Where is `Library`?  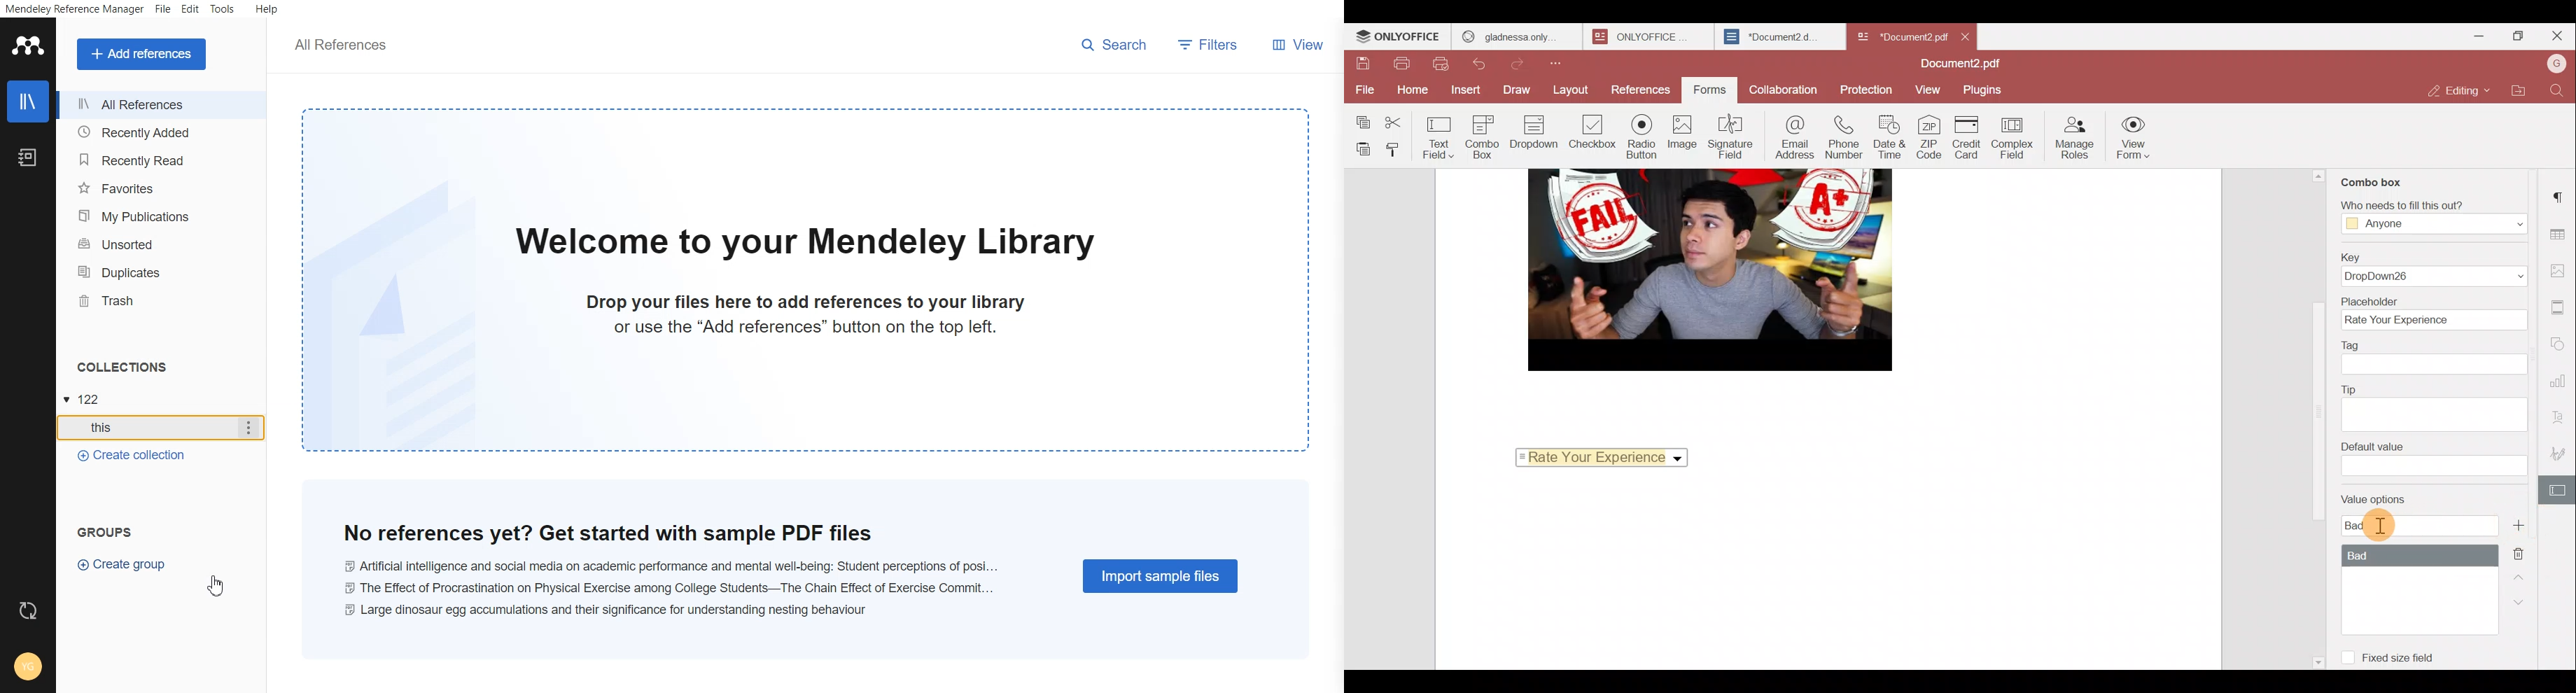 Library is located at coordinates (29, 102).